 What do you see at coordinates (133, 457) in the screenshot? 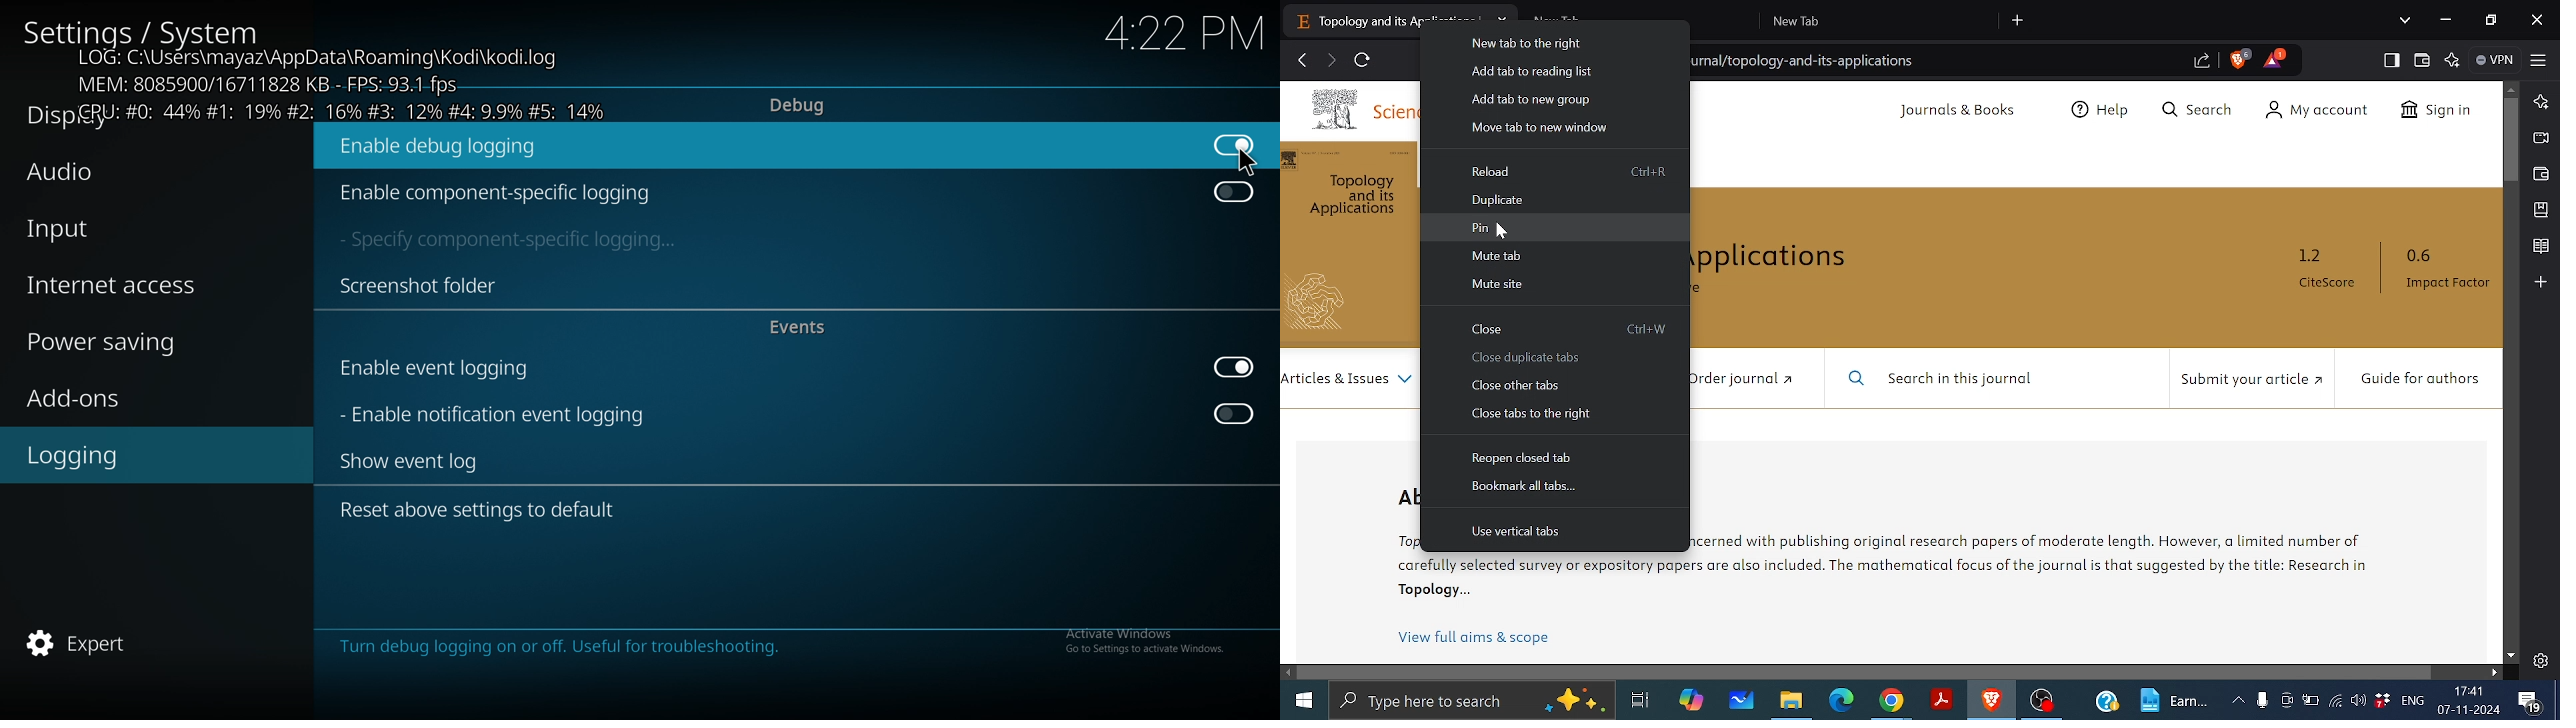
I see `logging` at bounding box center [133, 457].